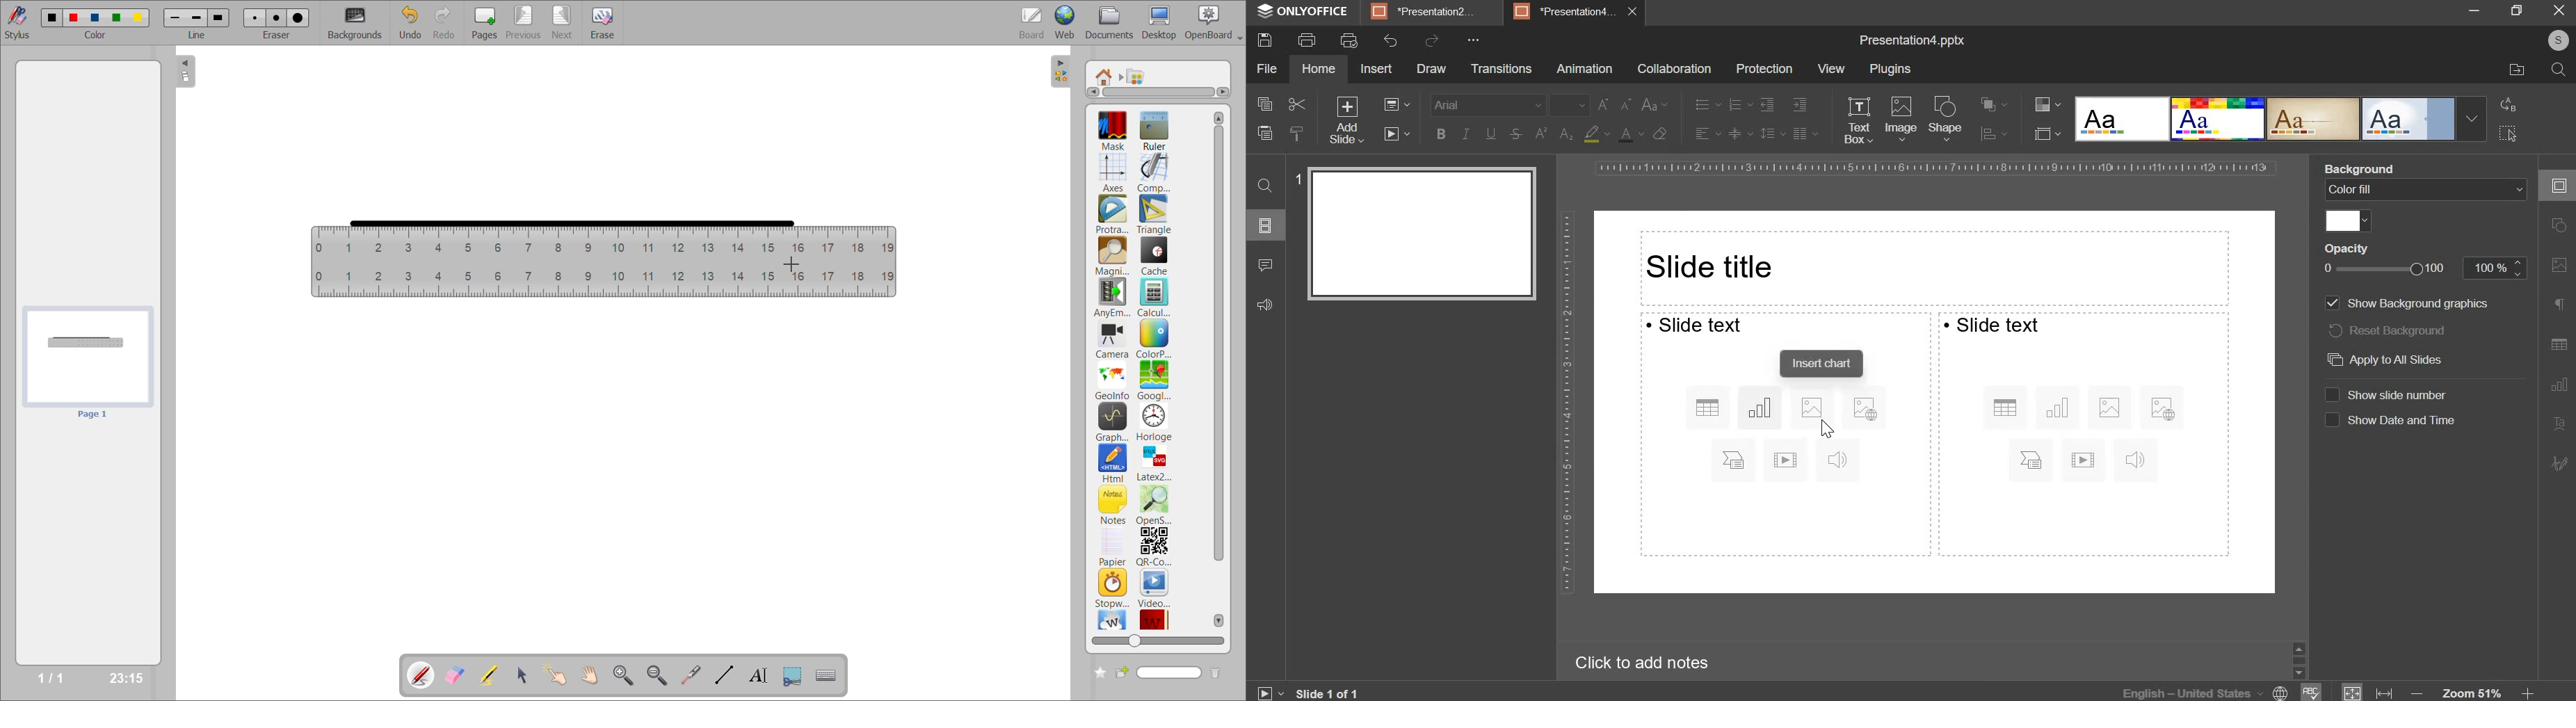 The image size is (2576, 728). I want to click on fit to window, so click(2353, 693).